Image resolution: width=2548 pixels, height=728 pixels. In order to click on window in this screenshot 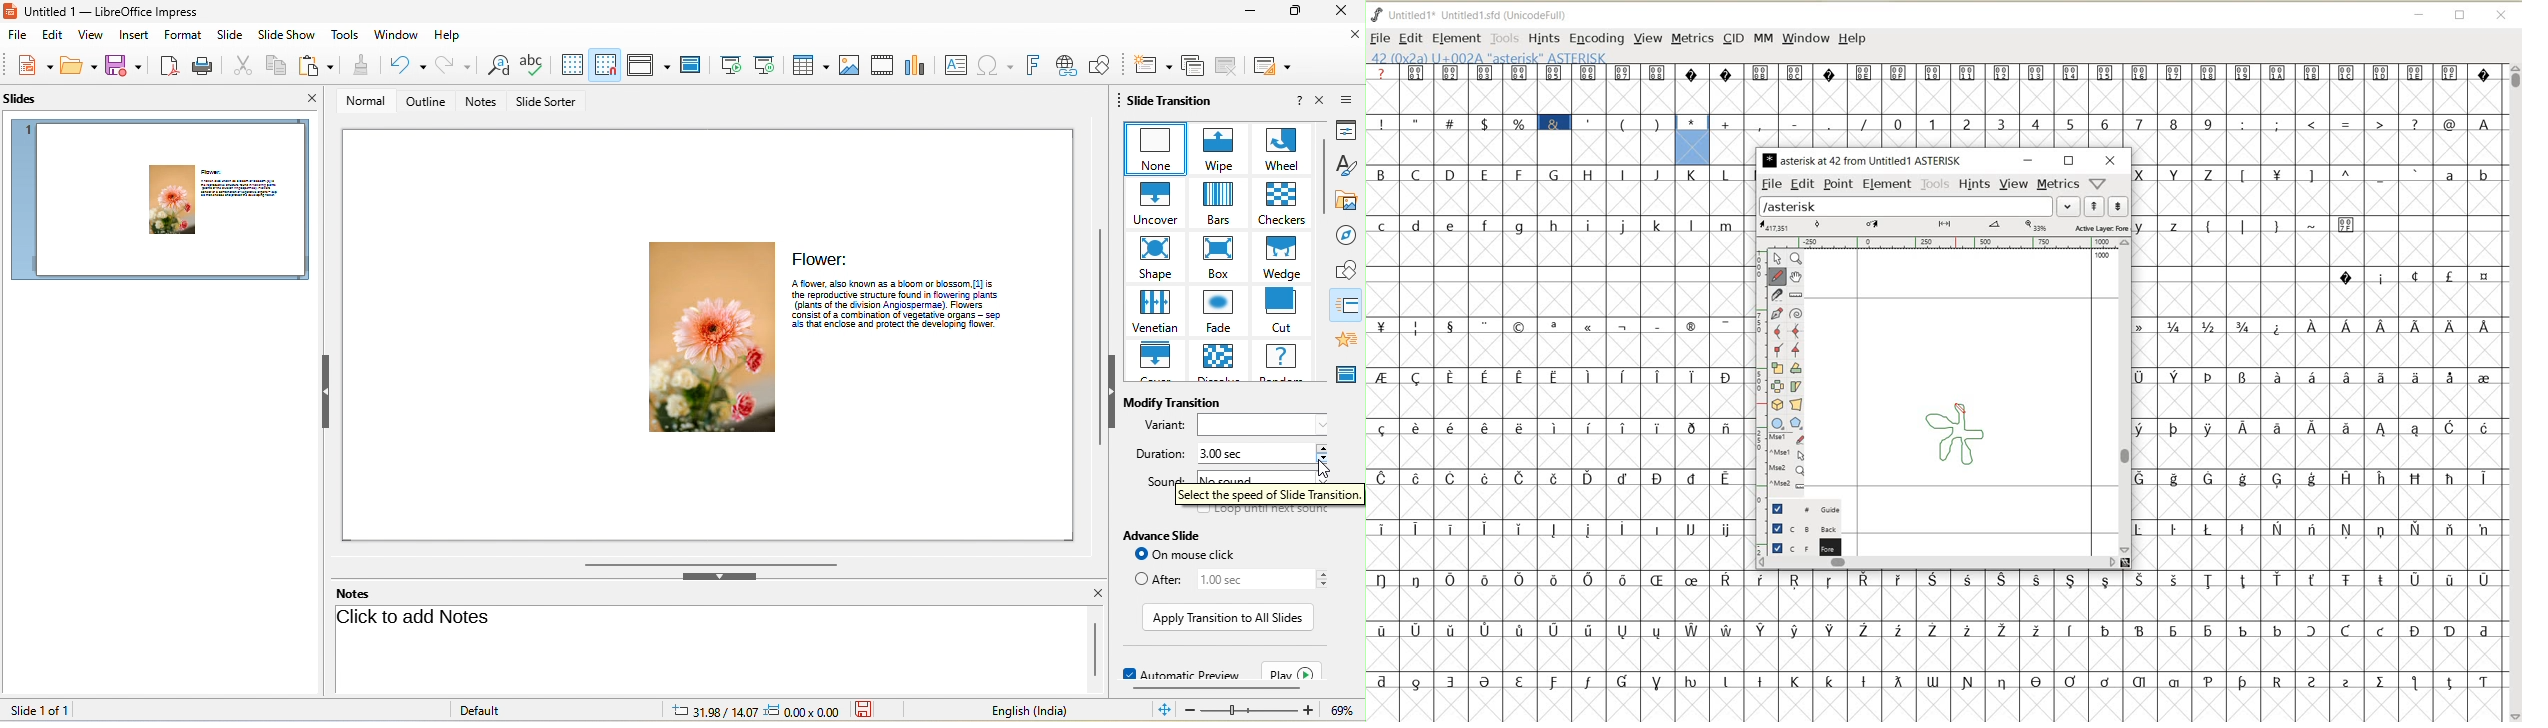, I will do `click(397, 36)`.